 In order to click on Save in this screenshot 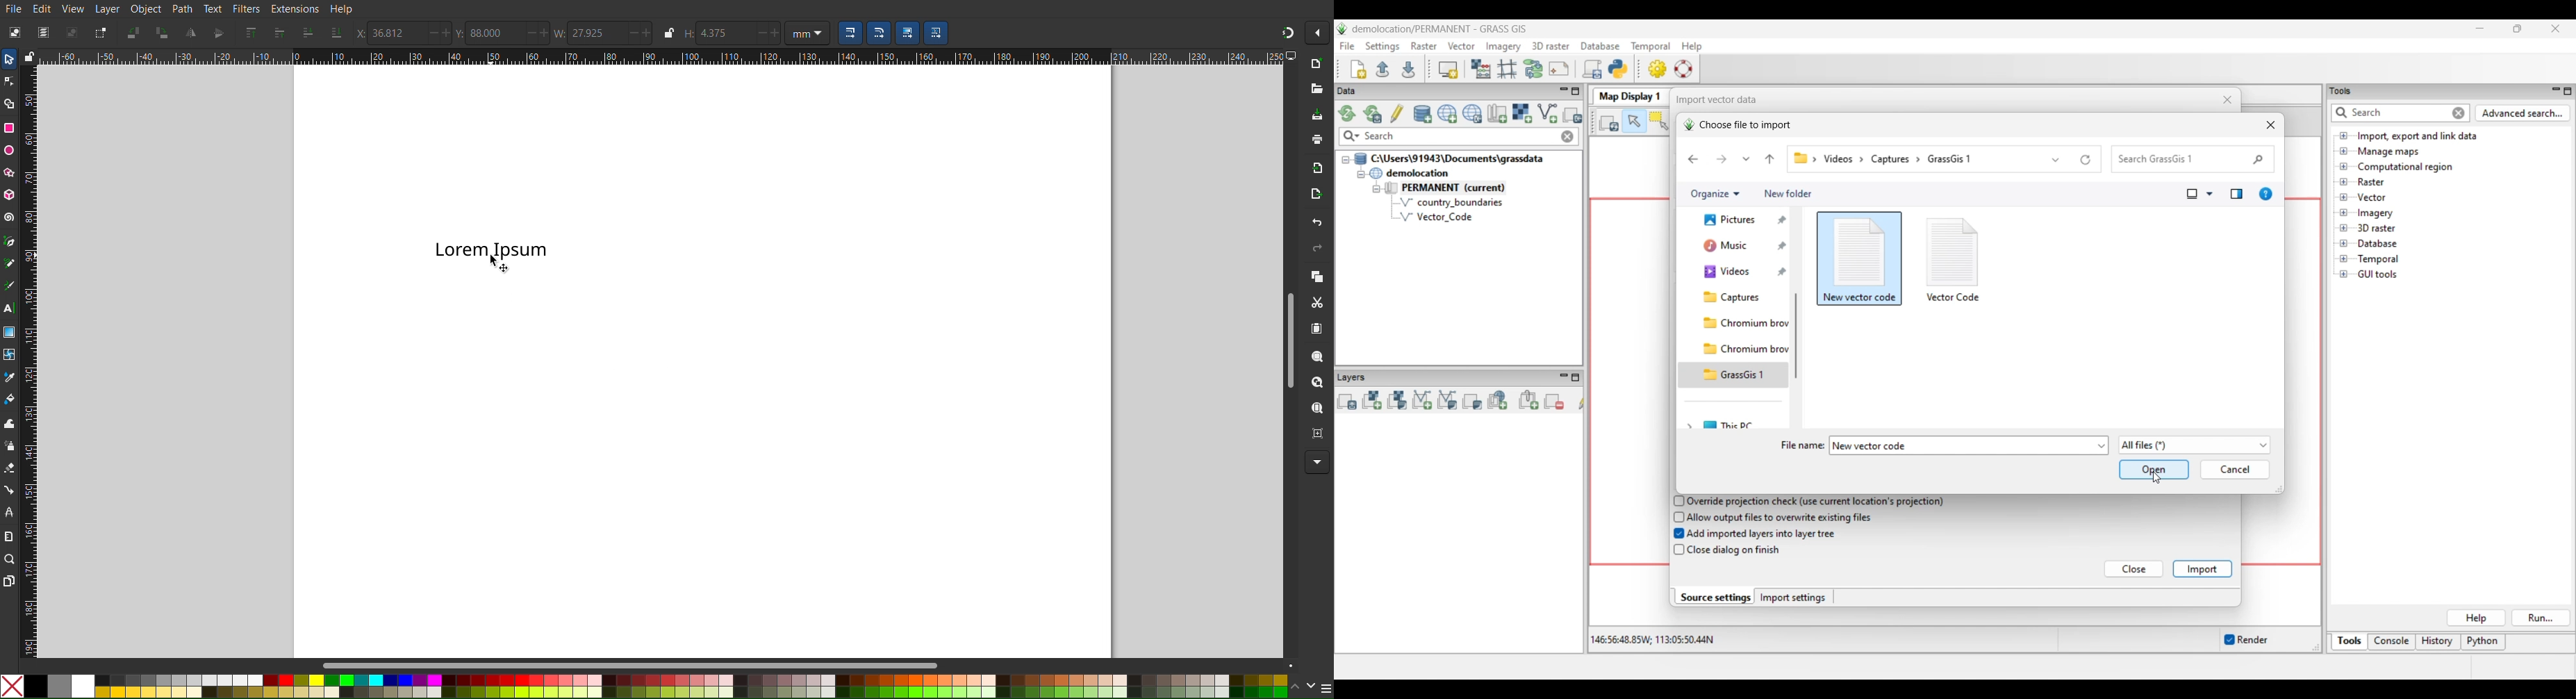, I will do `click(1317, 116)`.